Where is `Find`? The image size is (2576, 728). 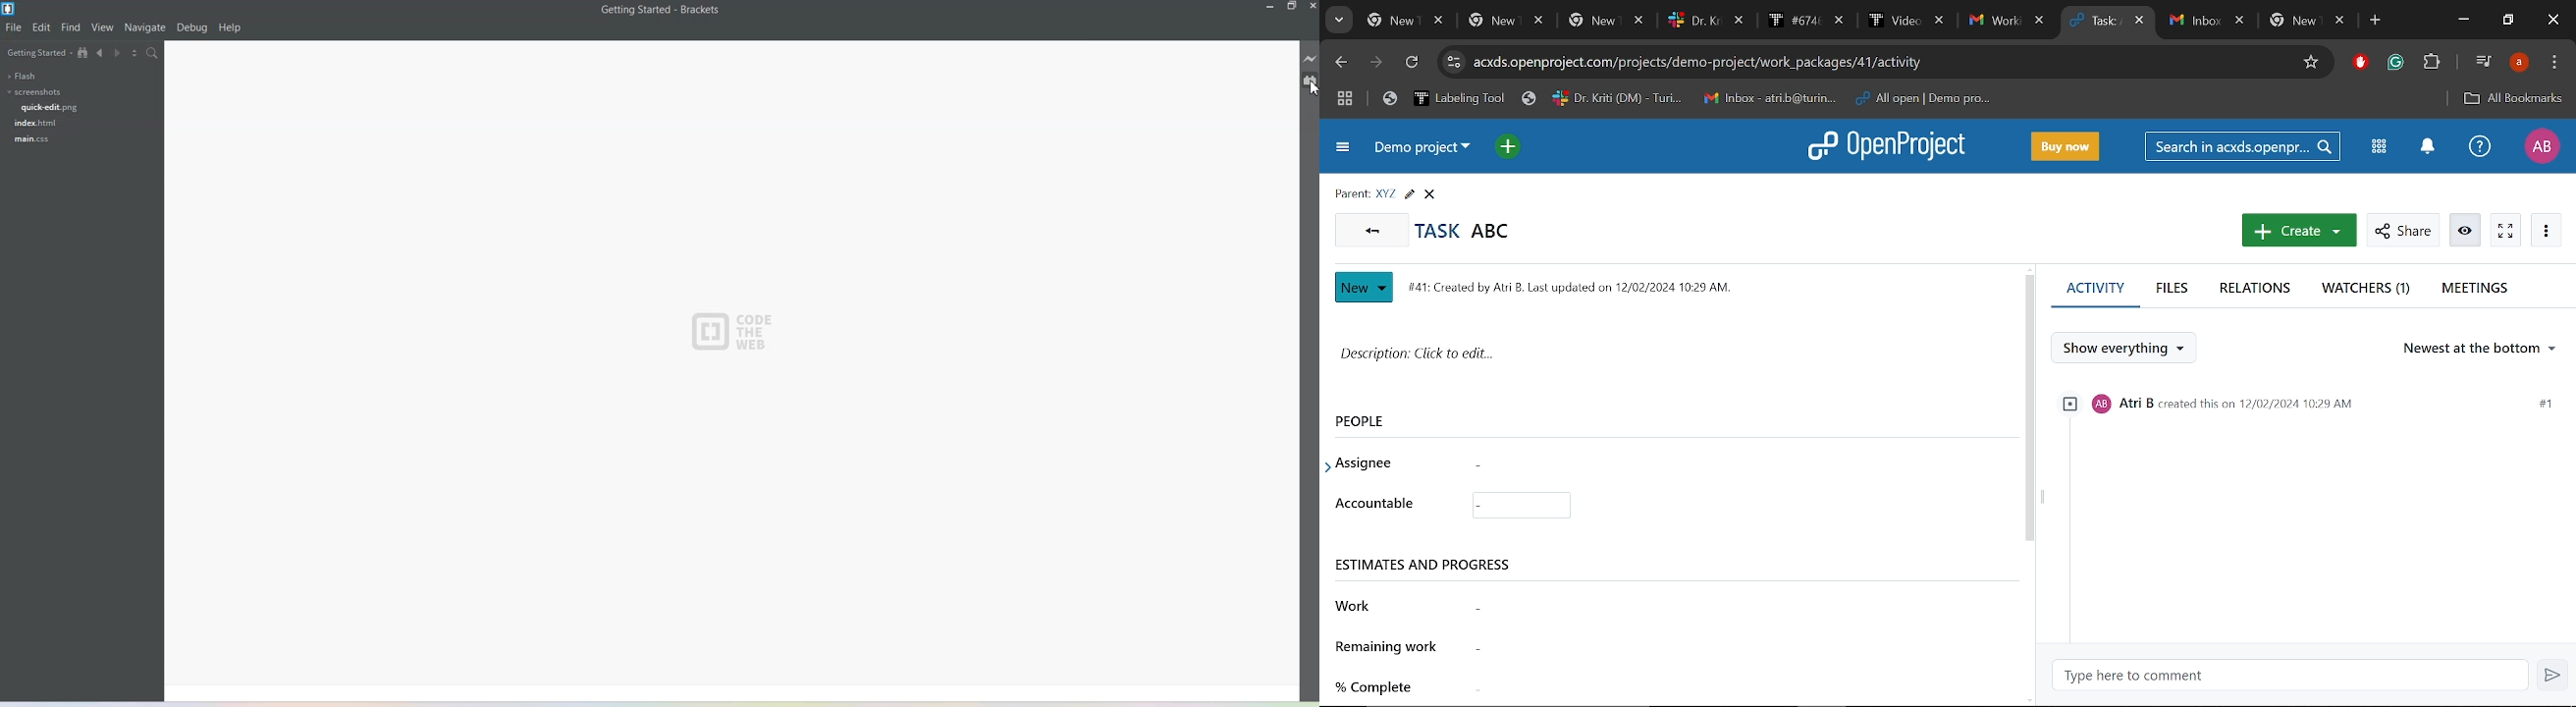
Find is located at coordinates (71, 28).